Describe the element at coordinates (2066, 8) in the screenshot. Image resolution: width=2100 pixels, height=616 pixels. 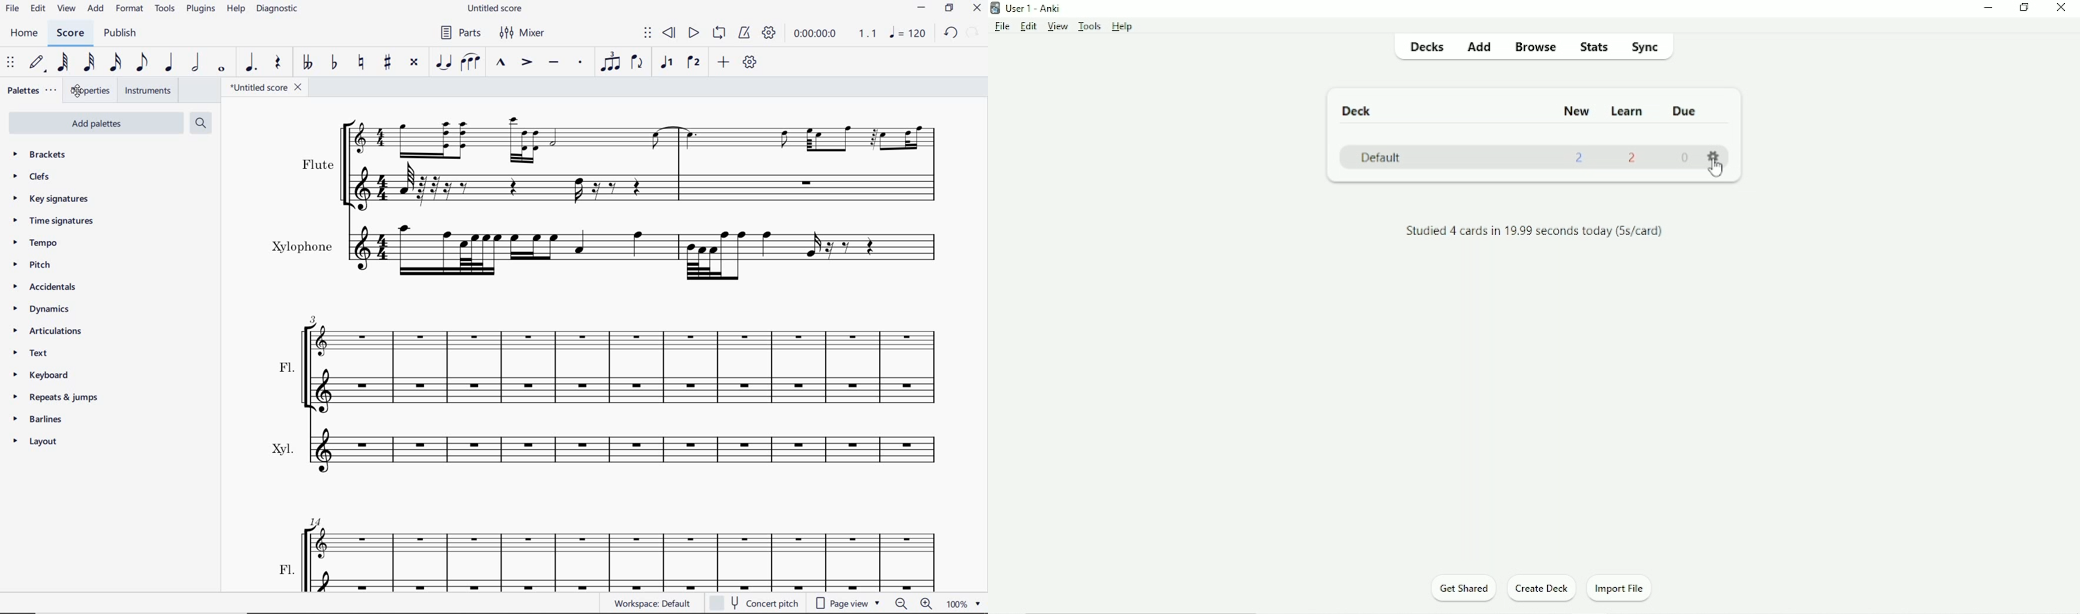
I see `Close` at that location.